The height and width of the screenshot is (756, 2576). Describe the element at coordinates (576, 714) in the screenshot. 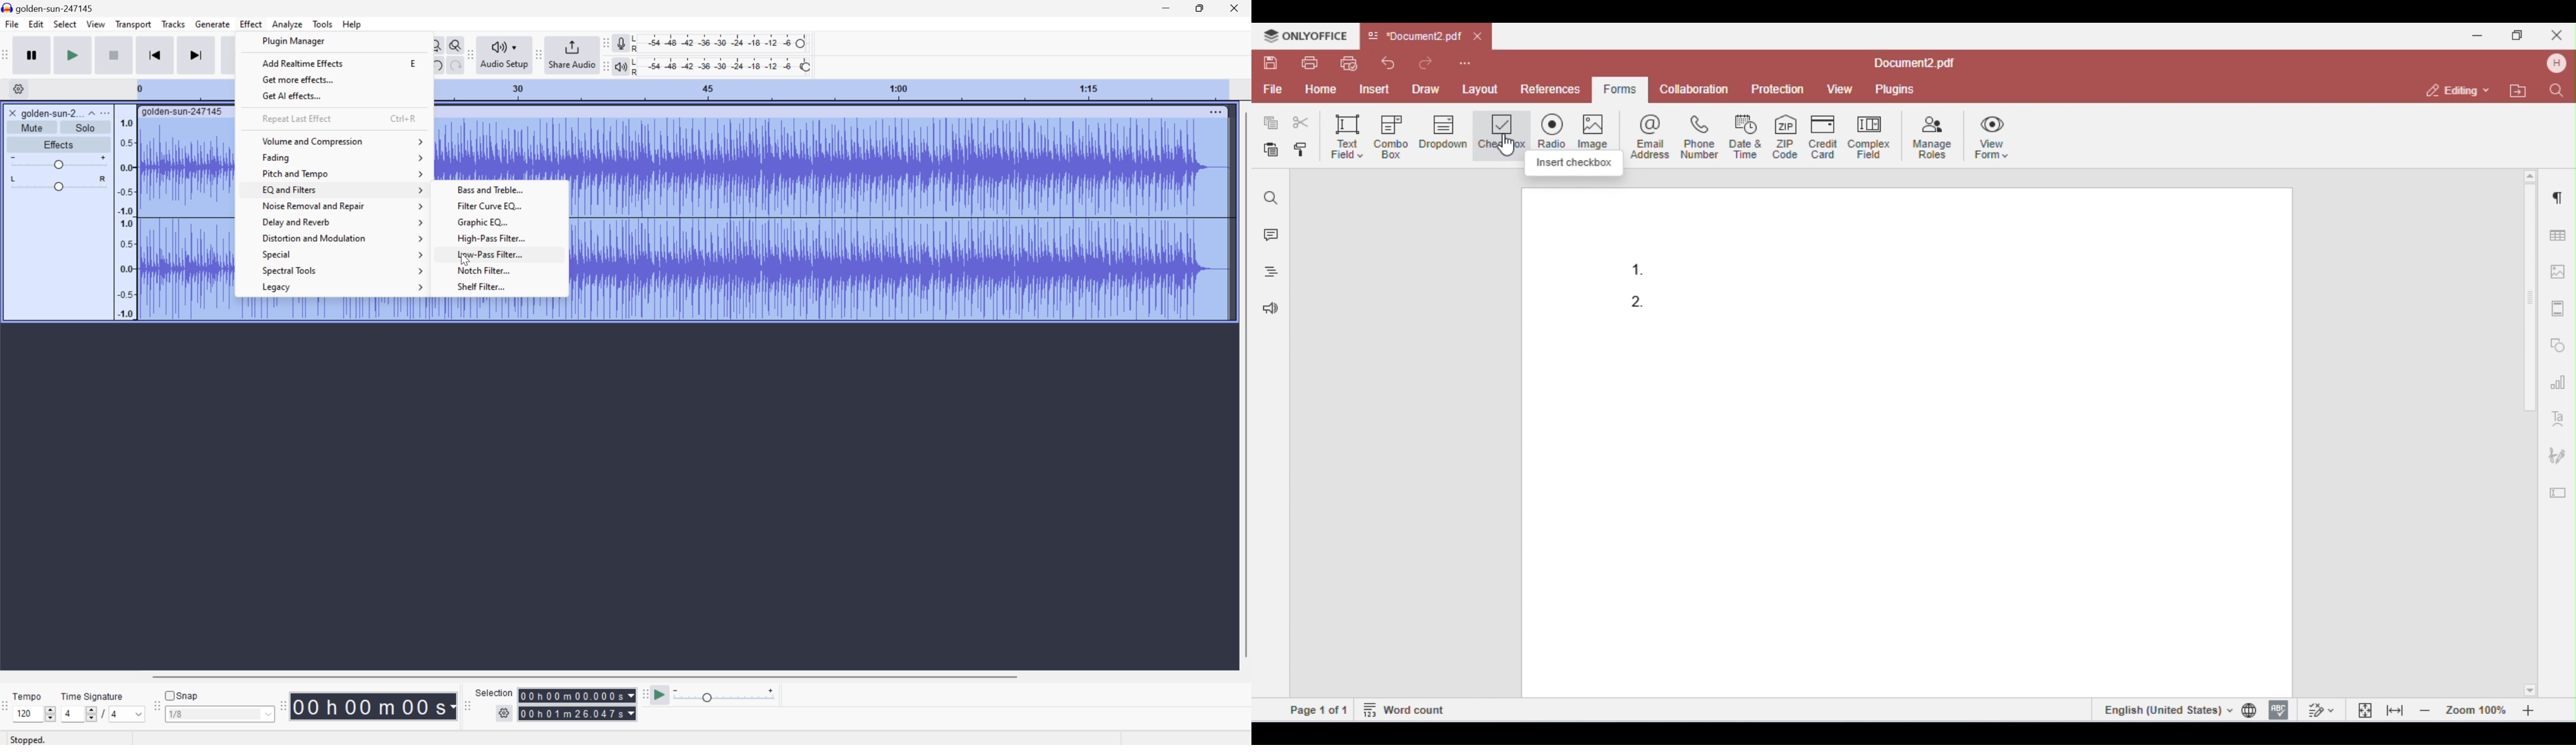

I see `Selection` at that location.